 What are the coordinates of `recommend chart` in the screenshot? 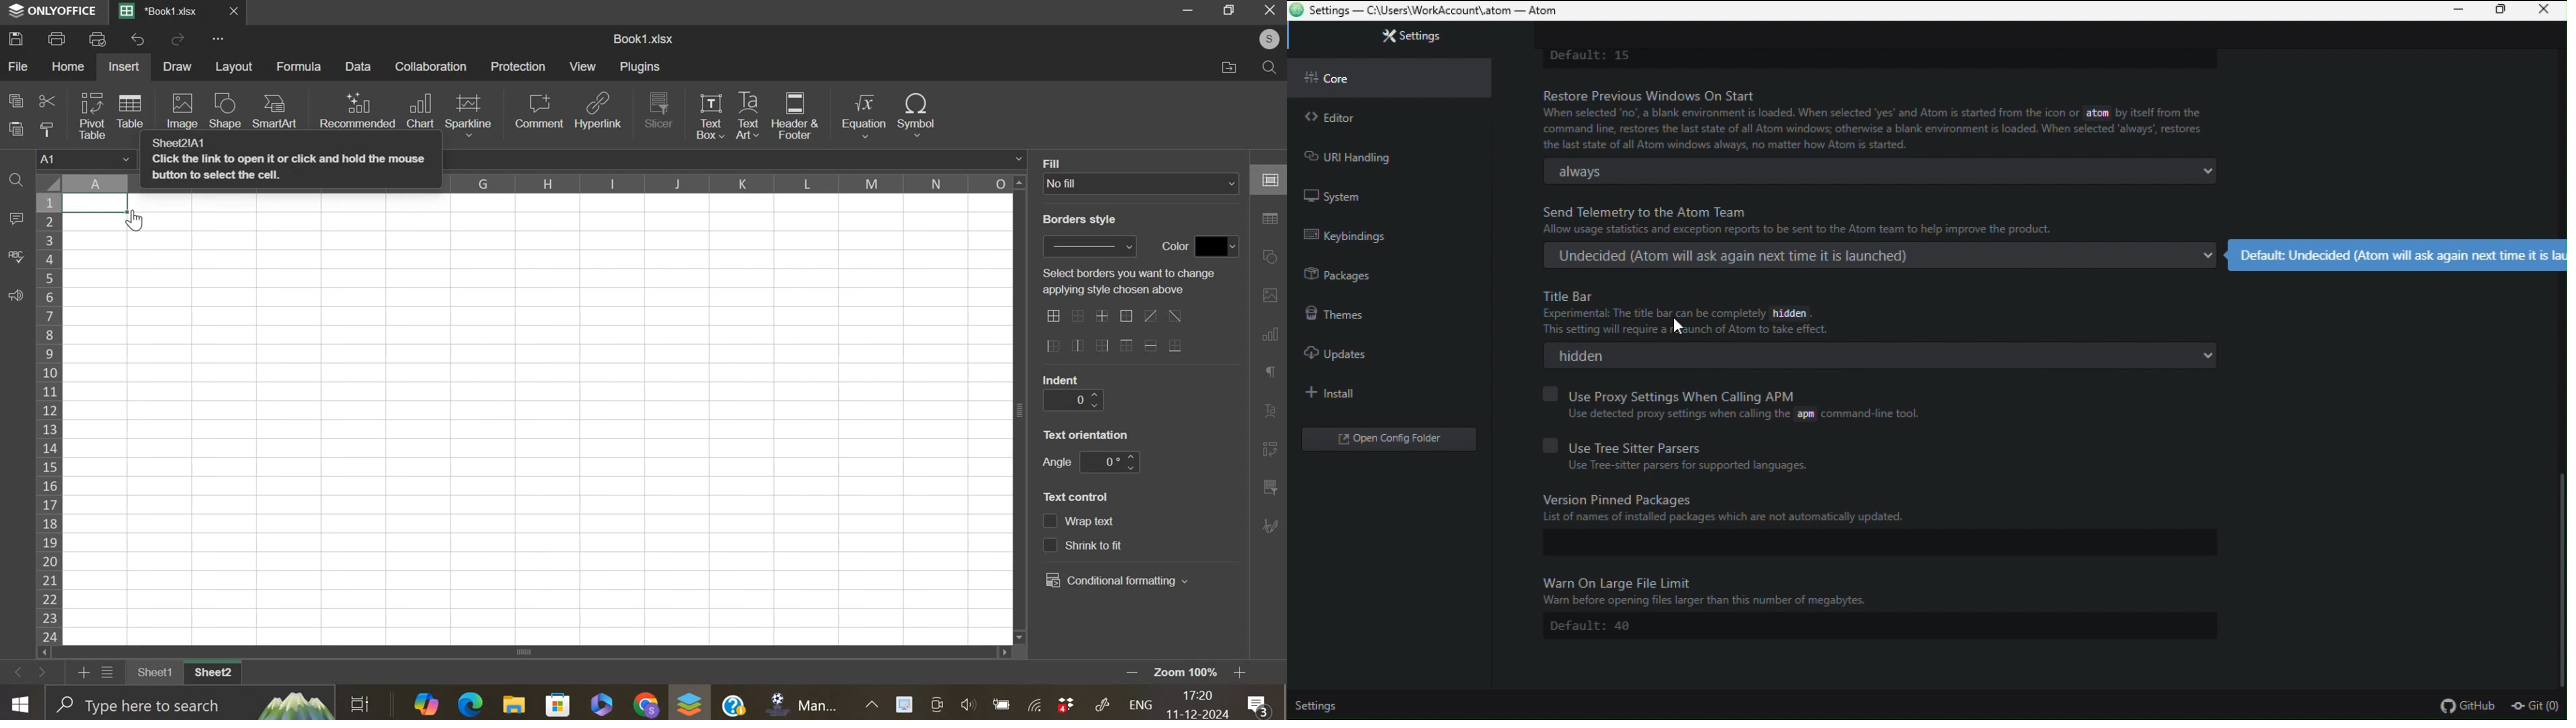 It's located at (358, 110).